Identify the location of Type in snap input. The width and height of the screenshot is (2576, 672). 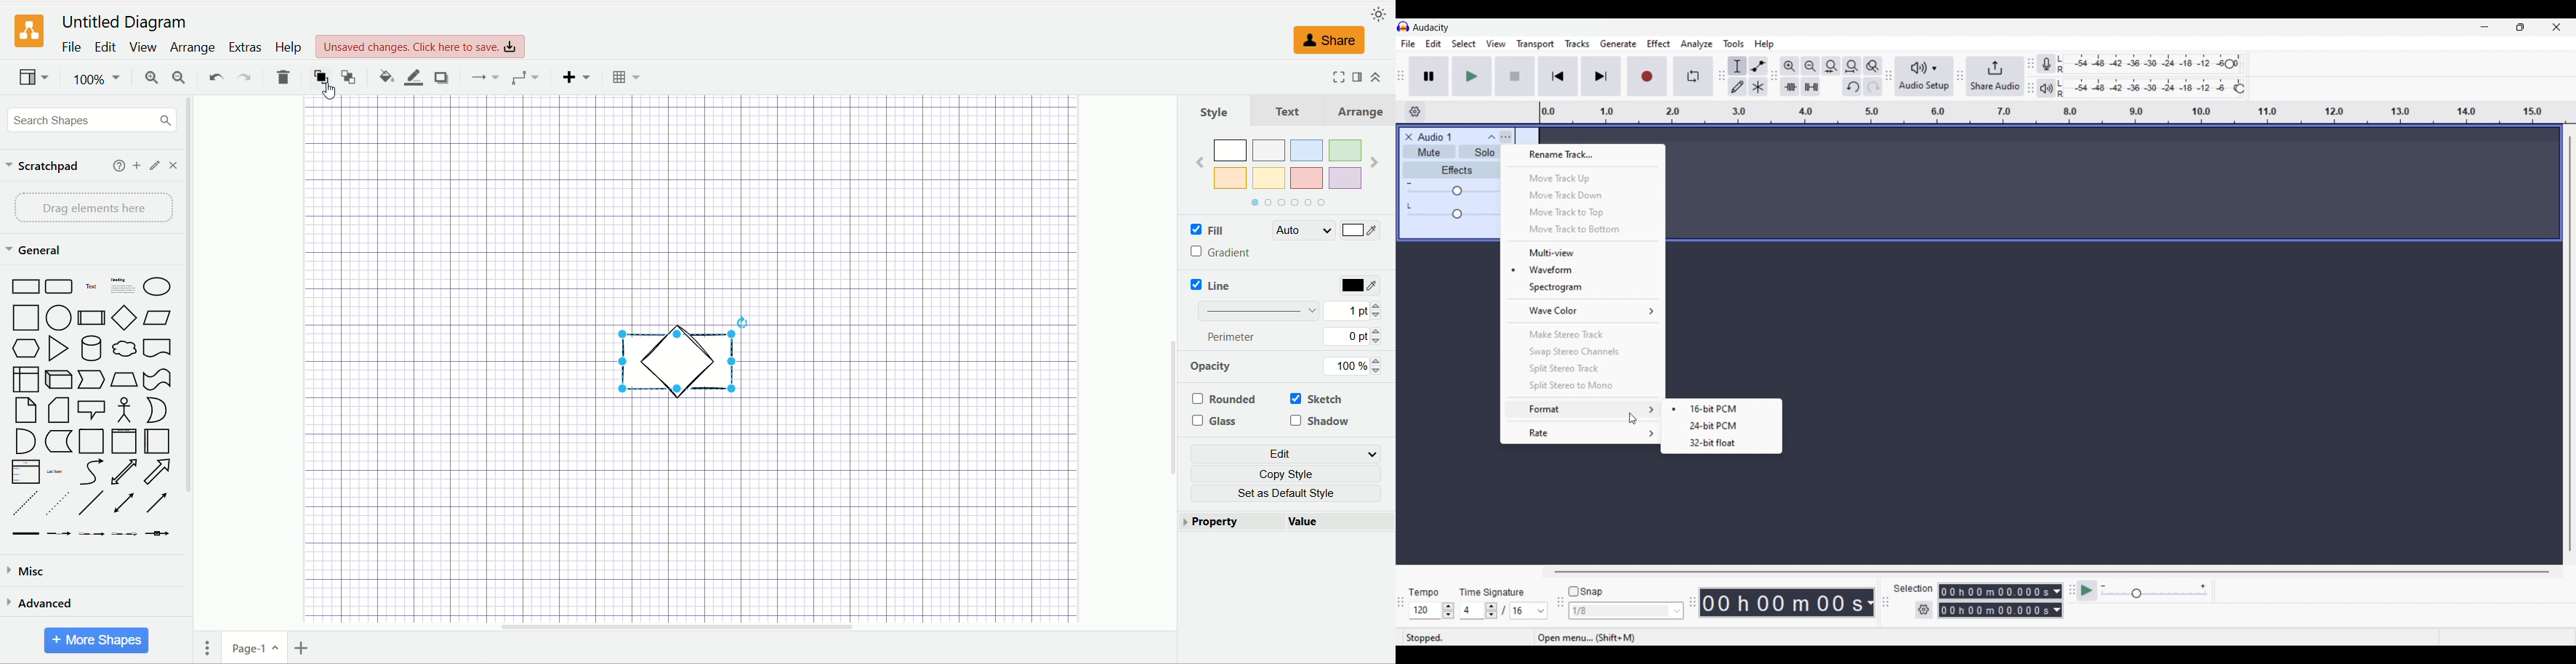
(1620, 611).